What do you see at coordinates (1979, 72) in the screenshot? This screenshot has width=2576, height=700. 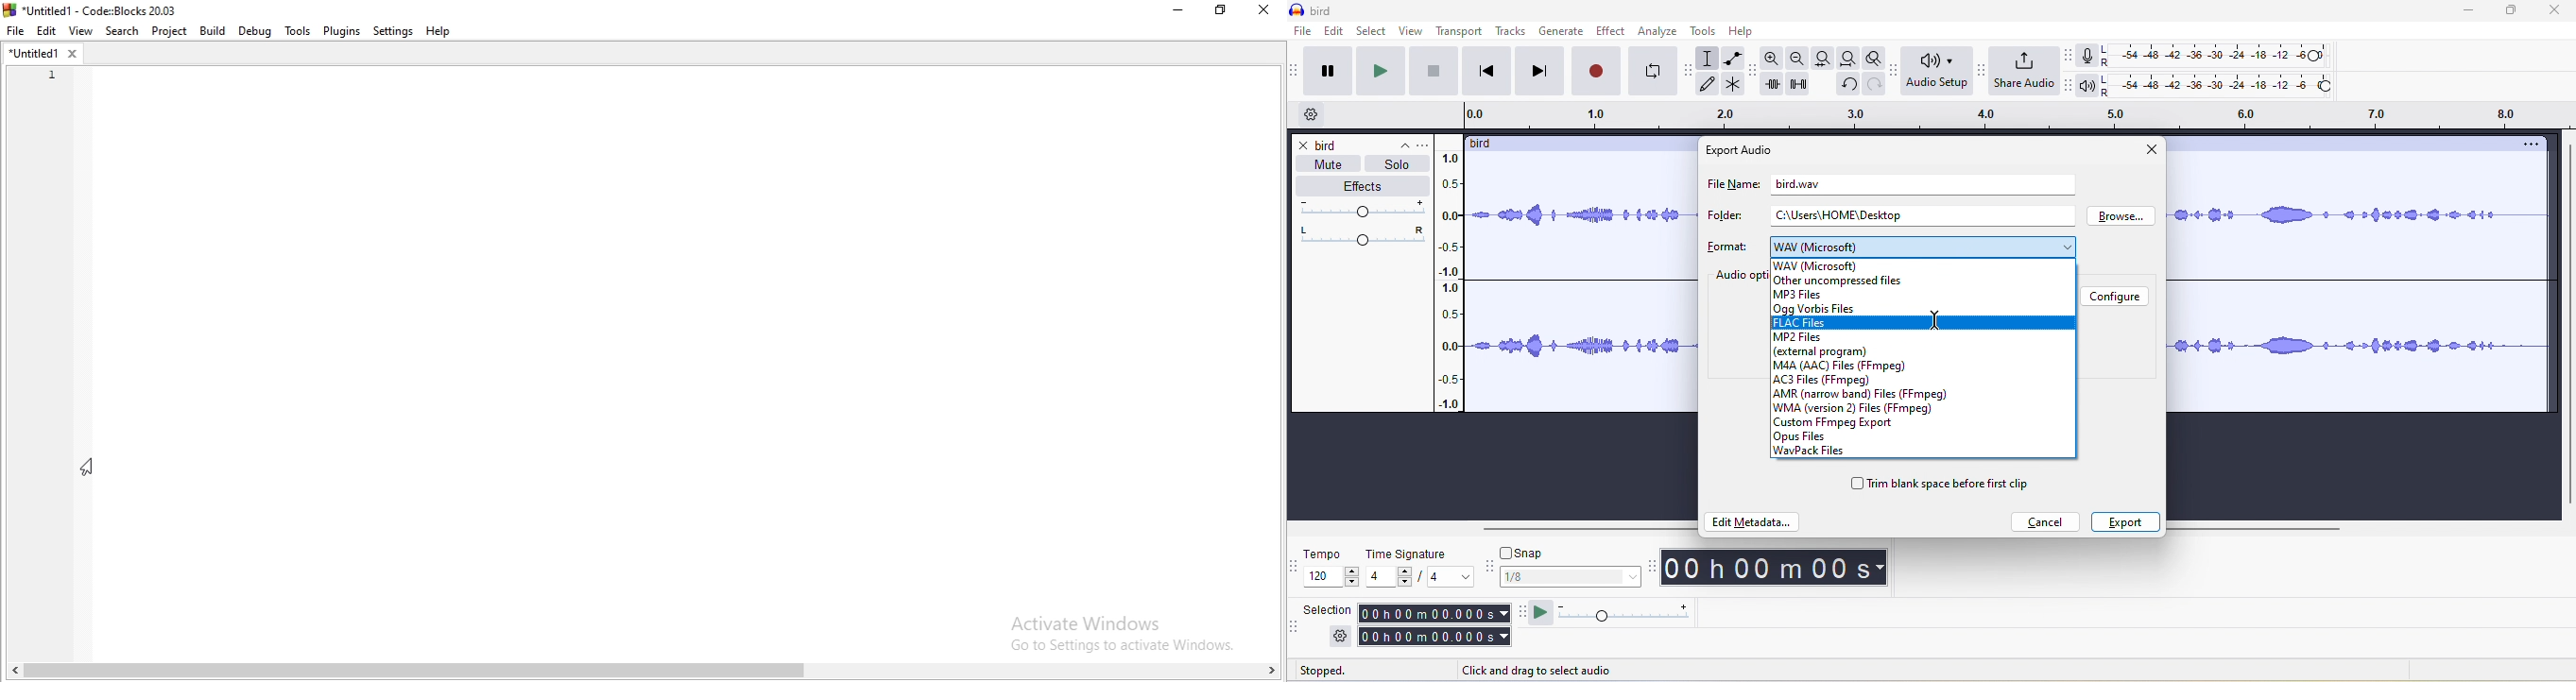 I see `audacity share audio toolbar` at bounding box center [1979, 72].